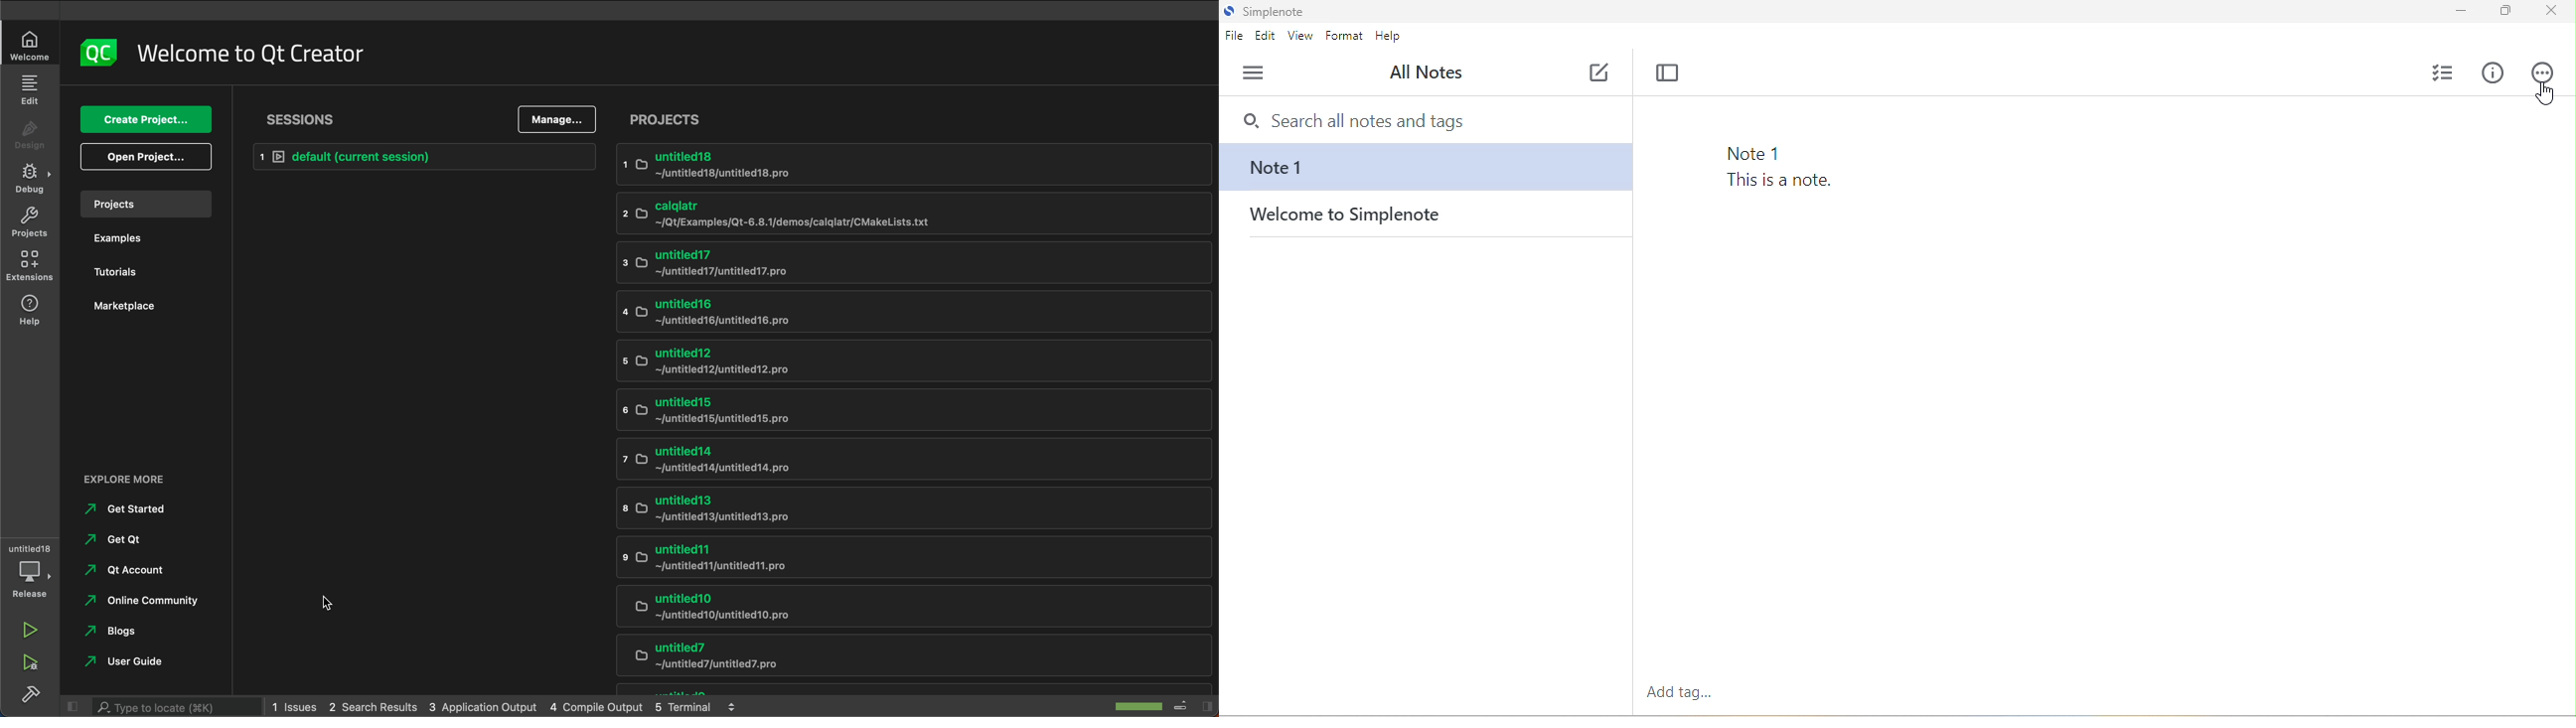 Image resolution: width=2576 pixels, height=728 pixels. What do you see at coordinates (30, 693) in the screenshot?
I see `build` at bounding box center [30, 693].